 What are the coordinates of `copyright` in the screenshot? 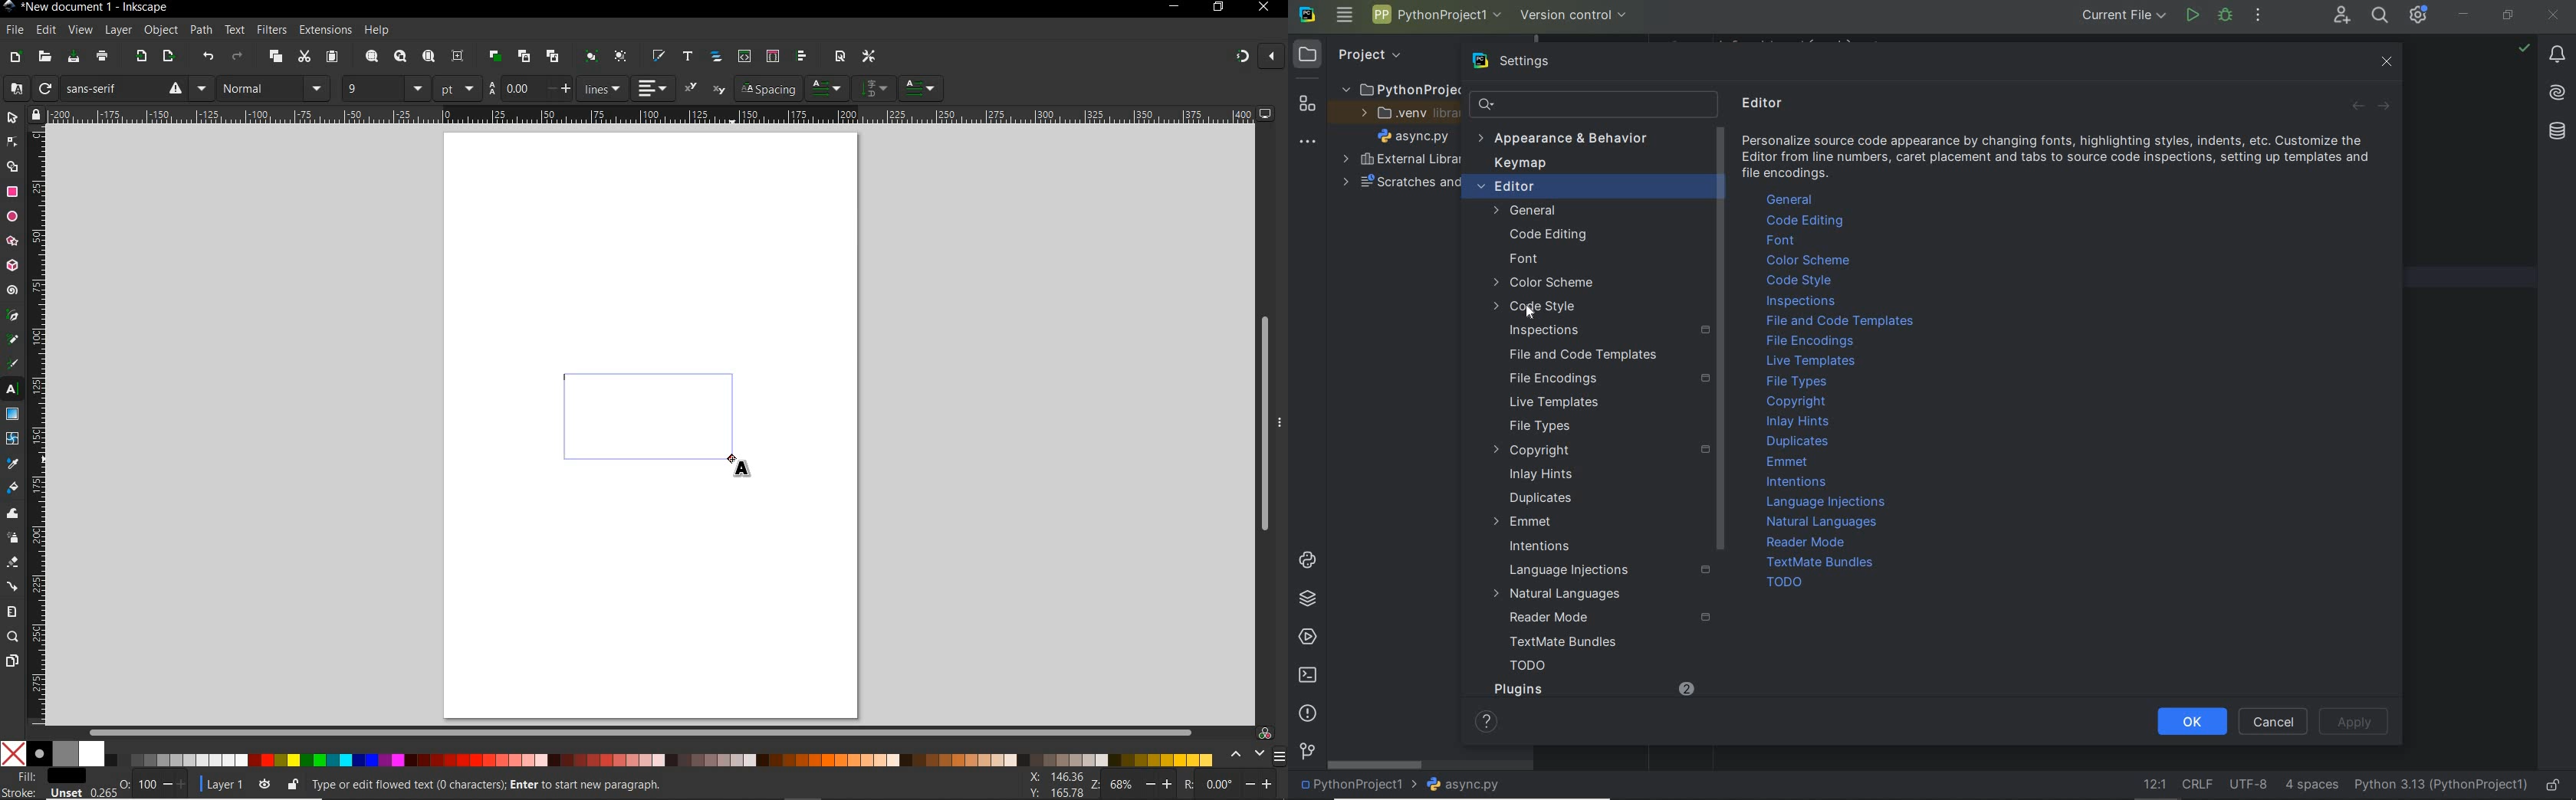 It's located at (1798, 403).